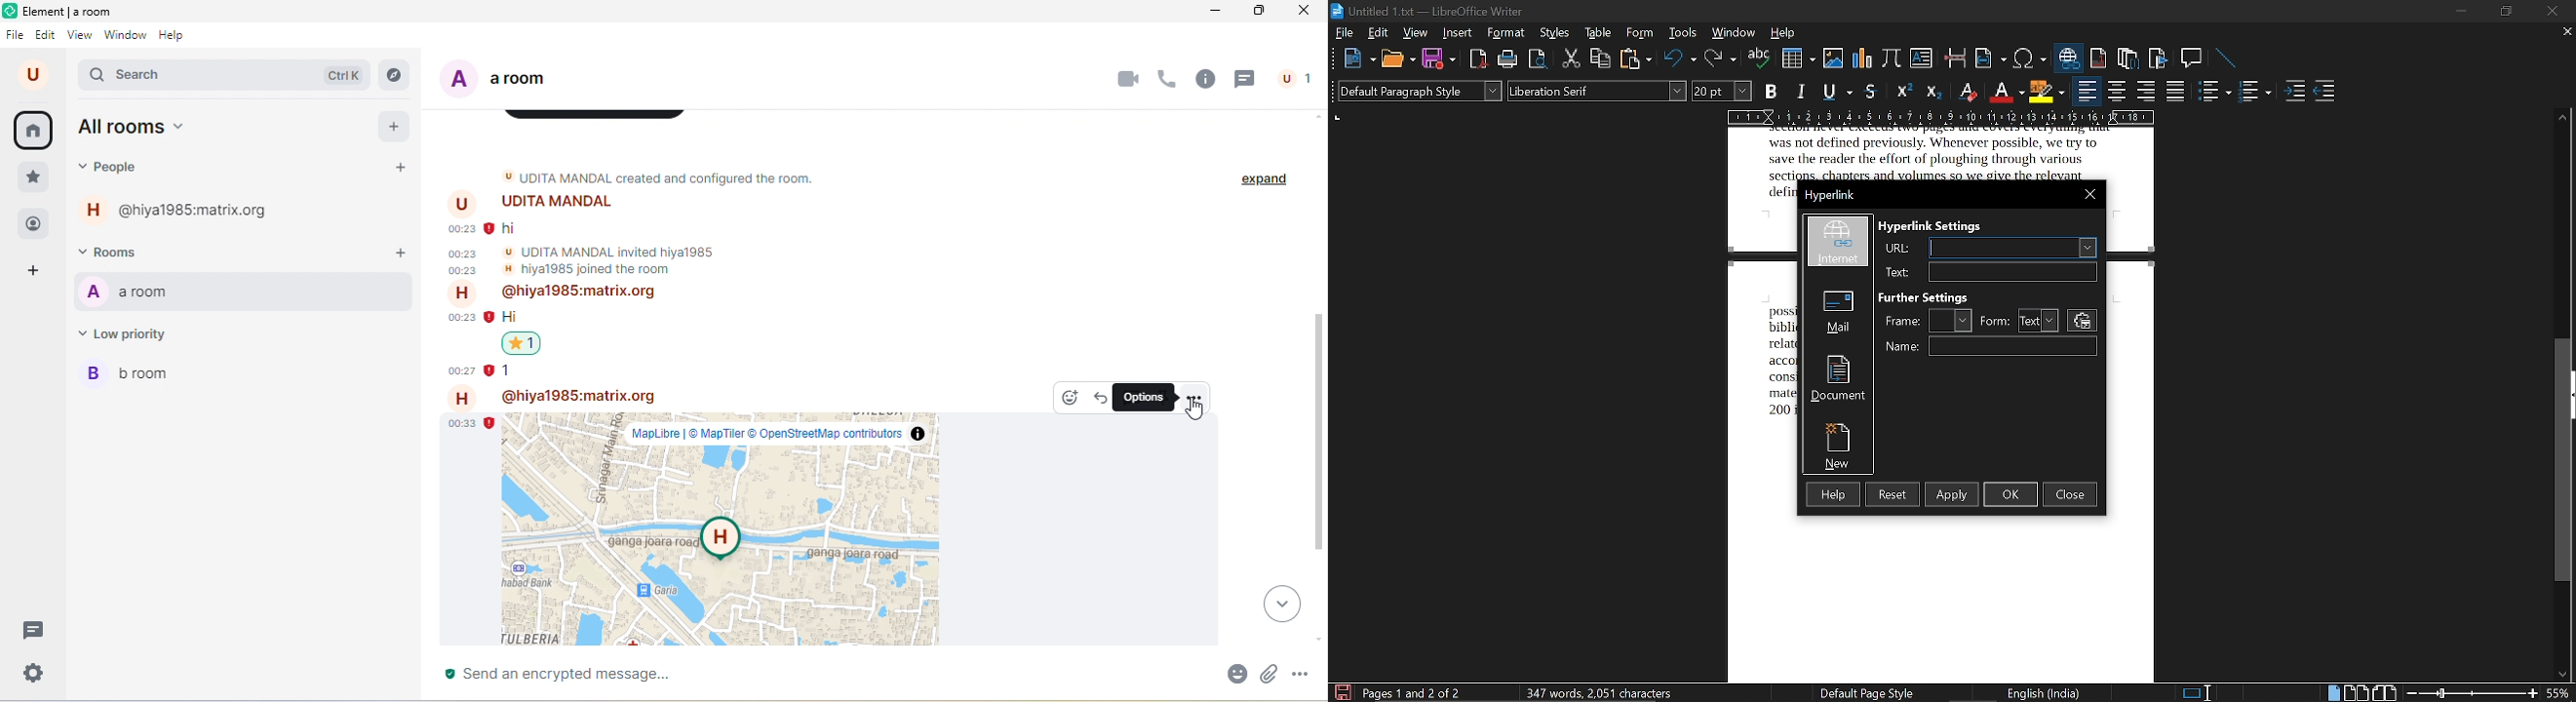 This screenshot has height=728, width=2576. I want to click on b room, so click(244, 374).